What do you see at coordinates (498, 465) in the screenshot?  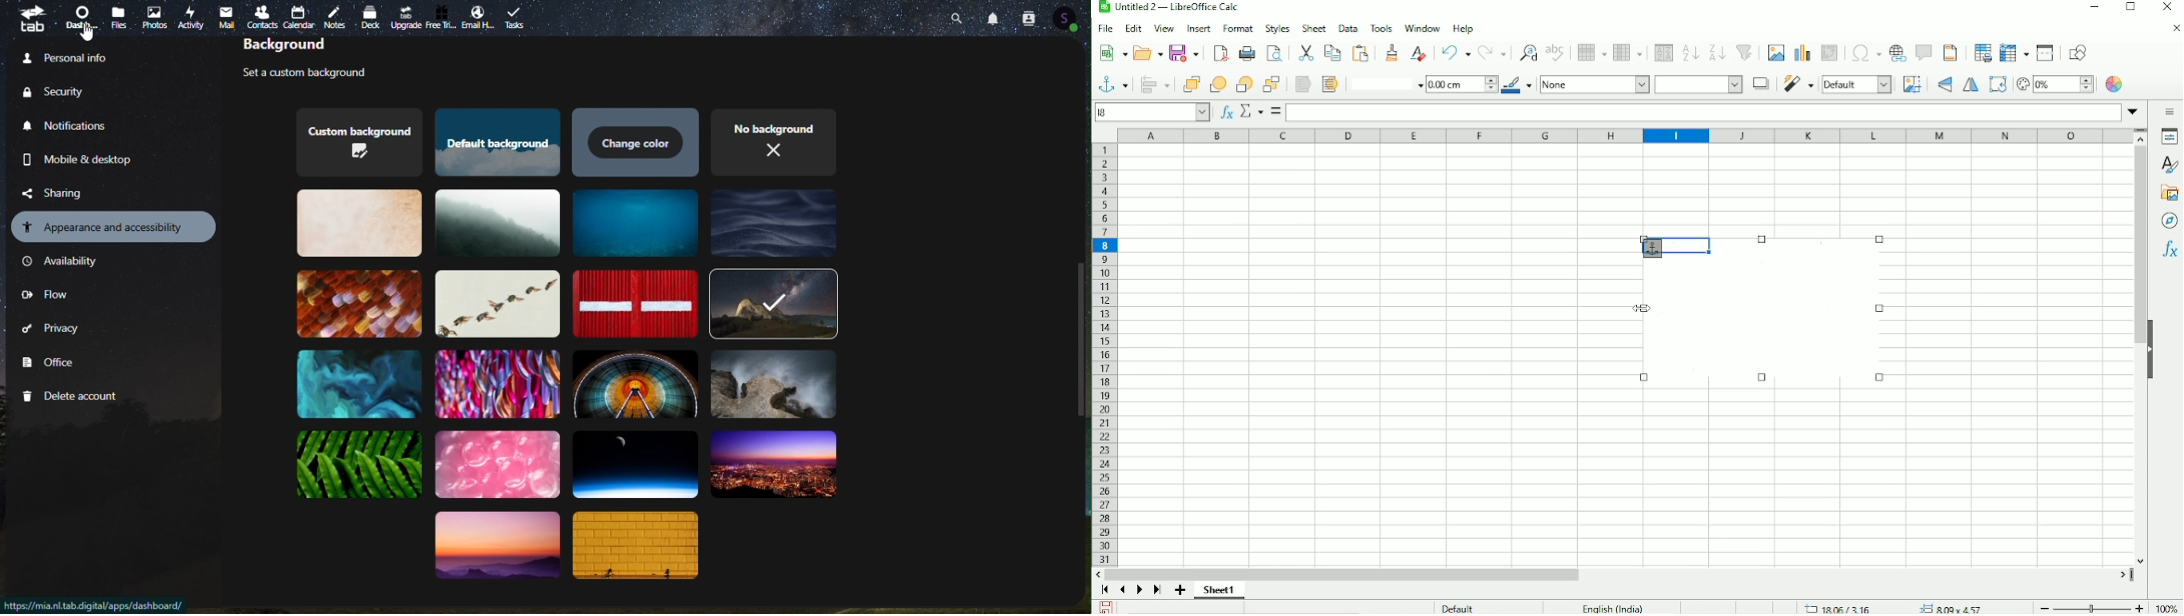 I see `Themes` at bounding box center [498, 465].